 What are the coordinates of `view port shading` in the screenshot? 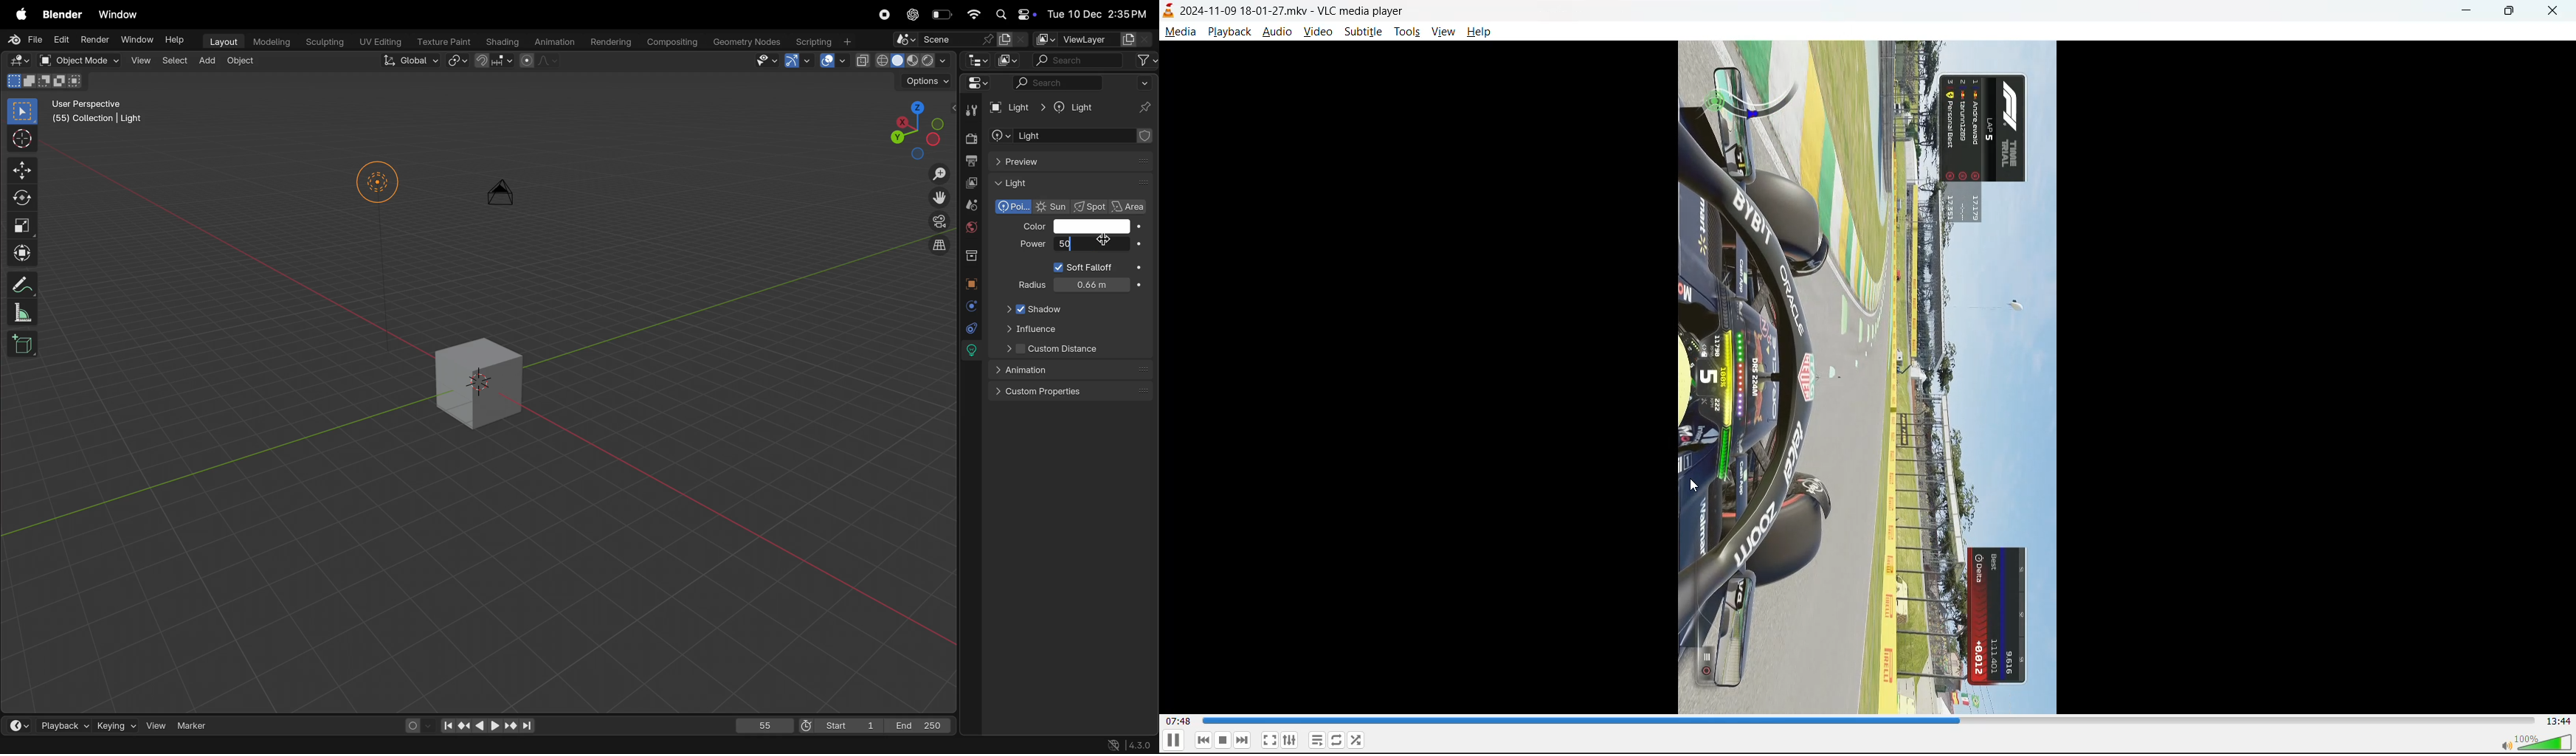 It's located at (907, 62).